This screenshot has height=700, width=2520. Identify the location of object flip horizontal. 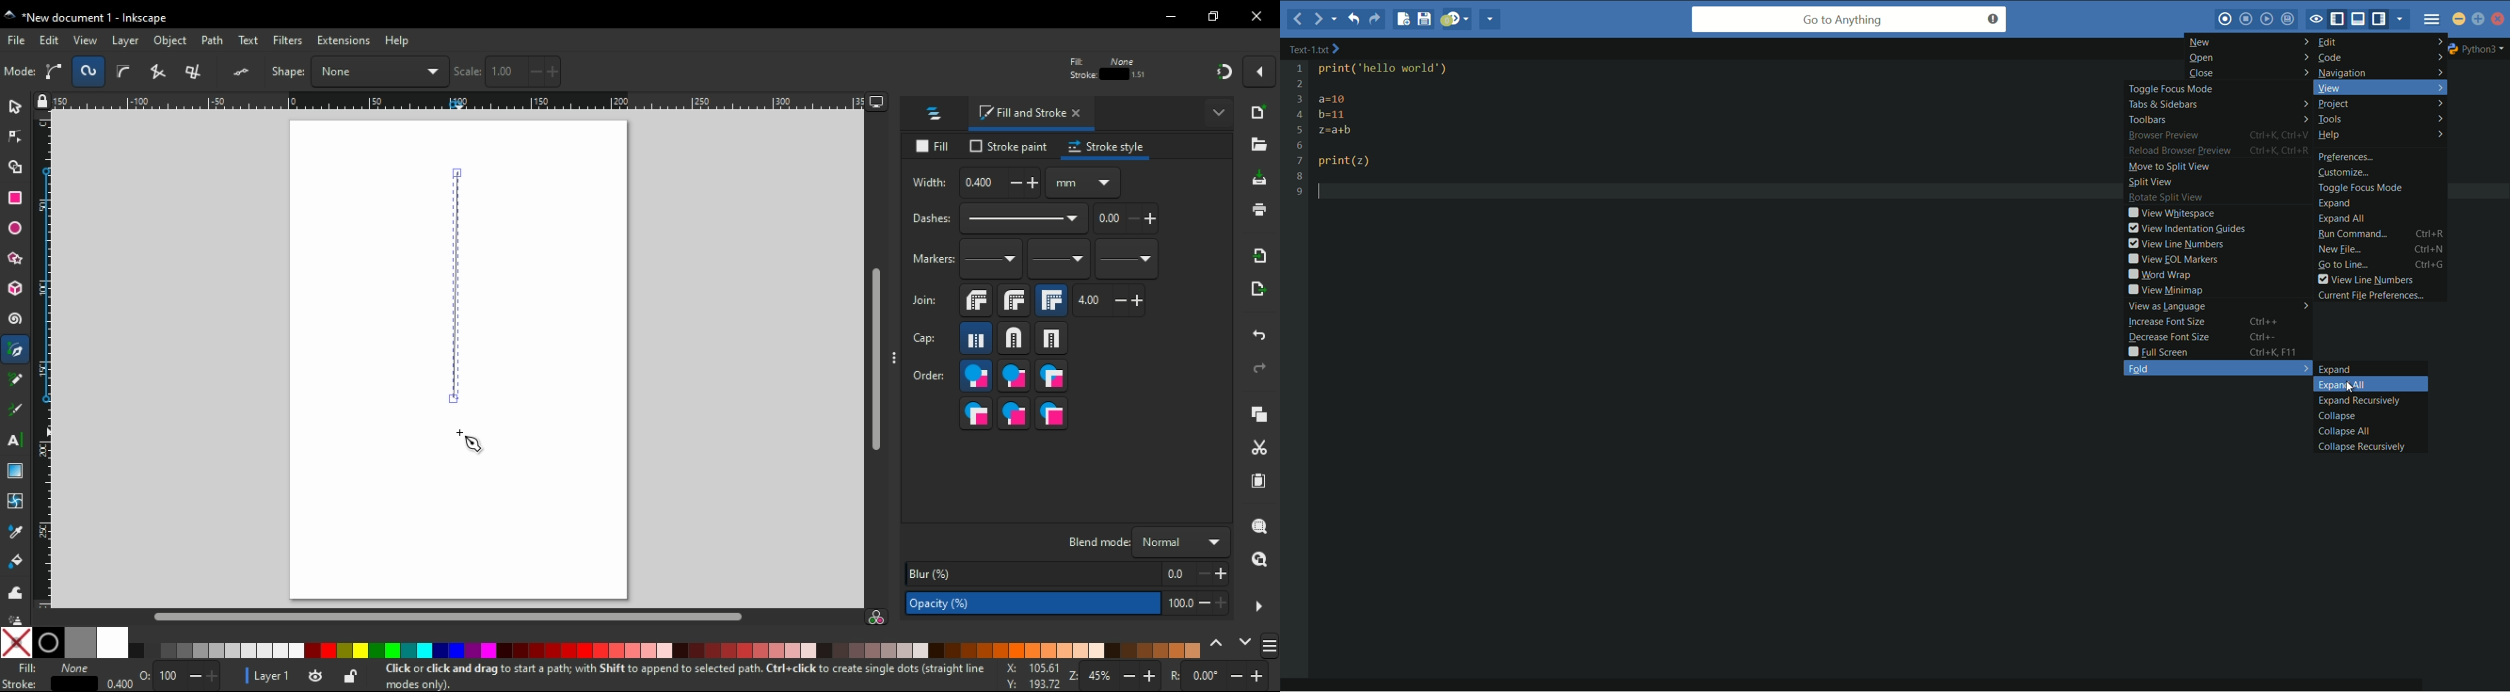
(245, 71).